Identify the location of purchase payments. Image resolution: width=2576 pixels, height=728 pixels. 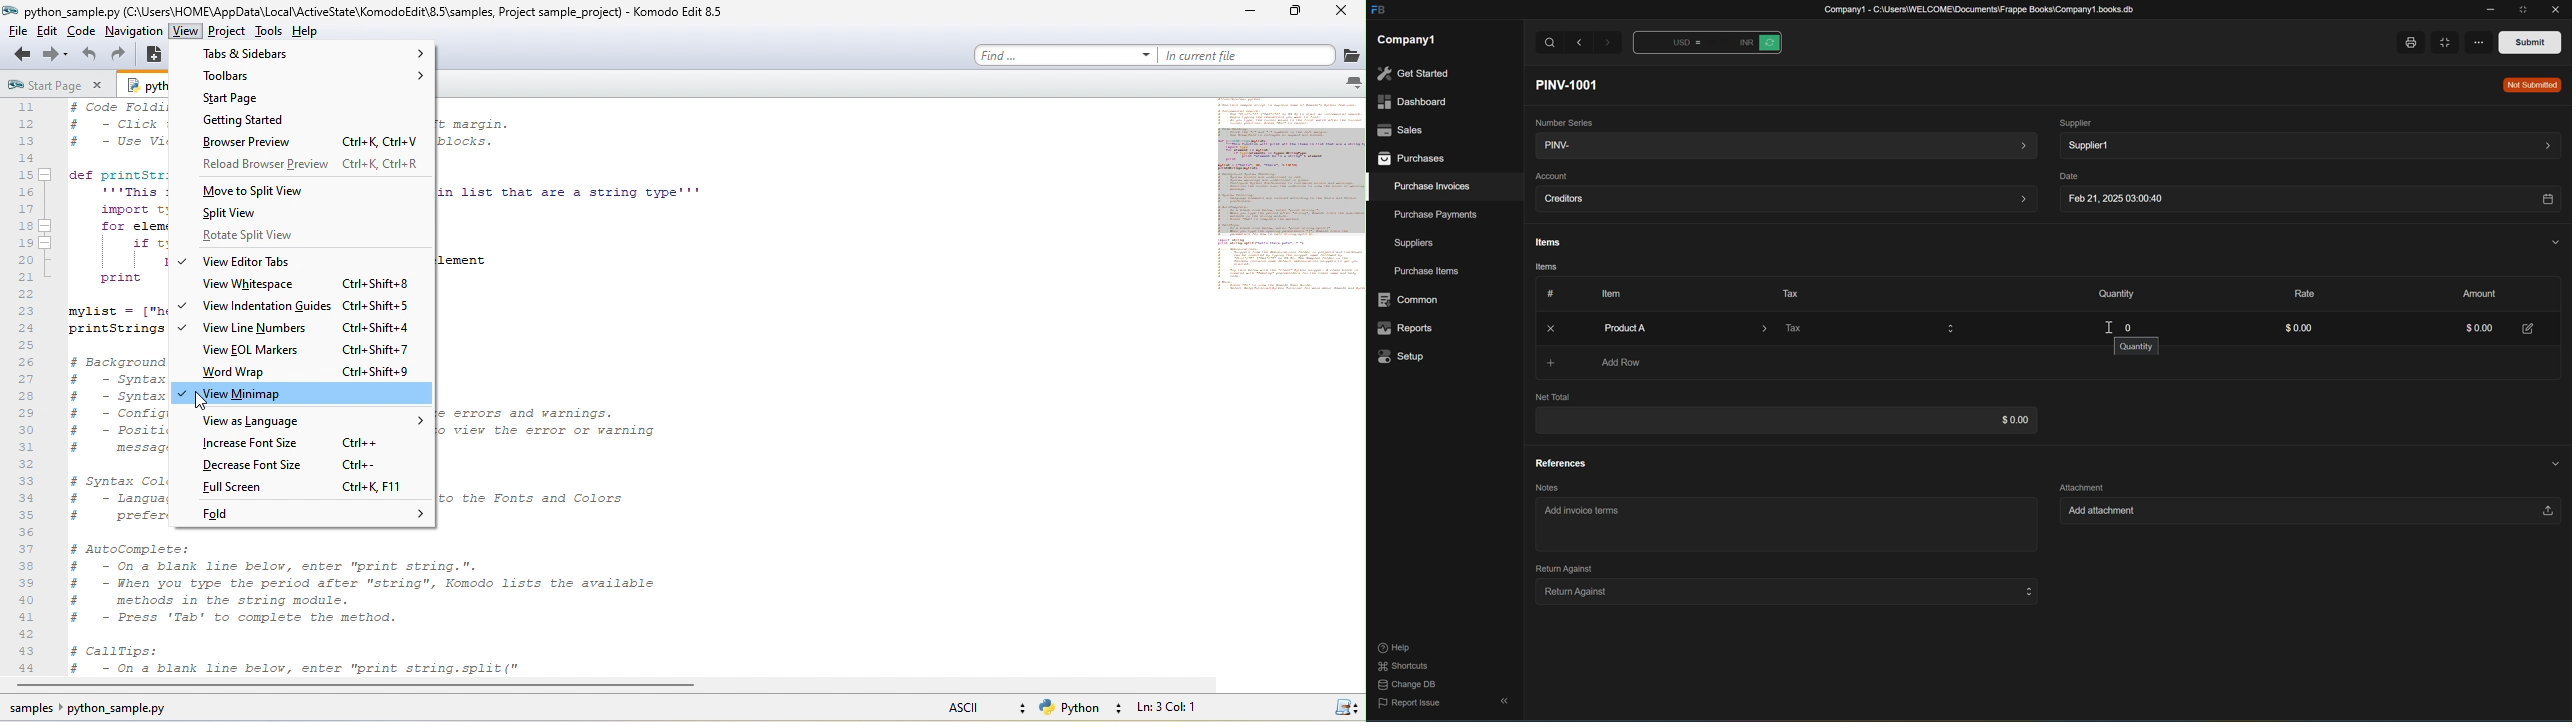
(1428, 214).